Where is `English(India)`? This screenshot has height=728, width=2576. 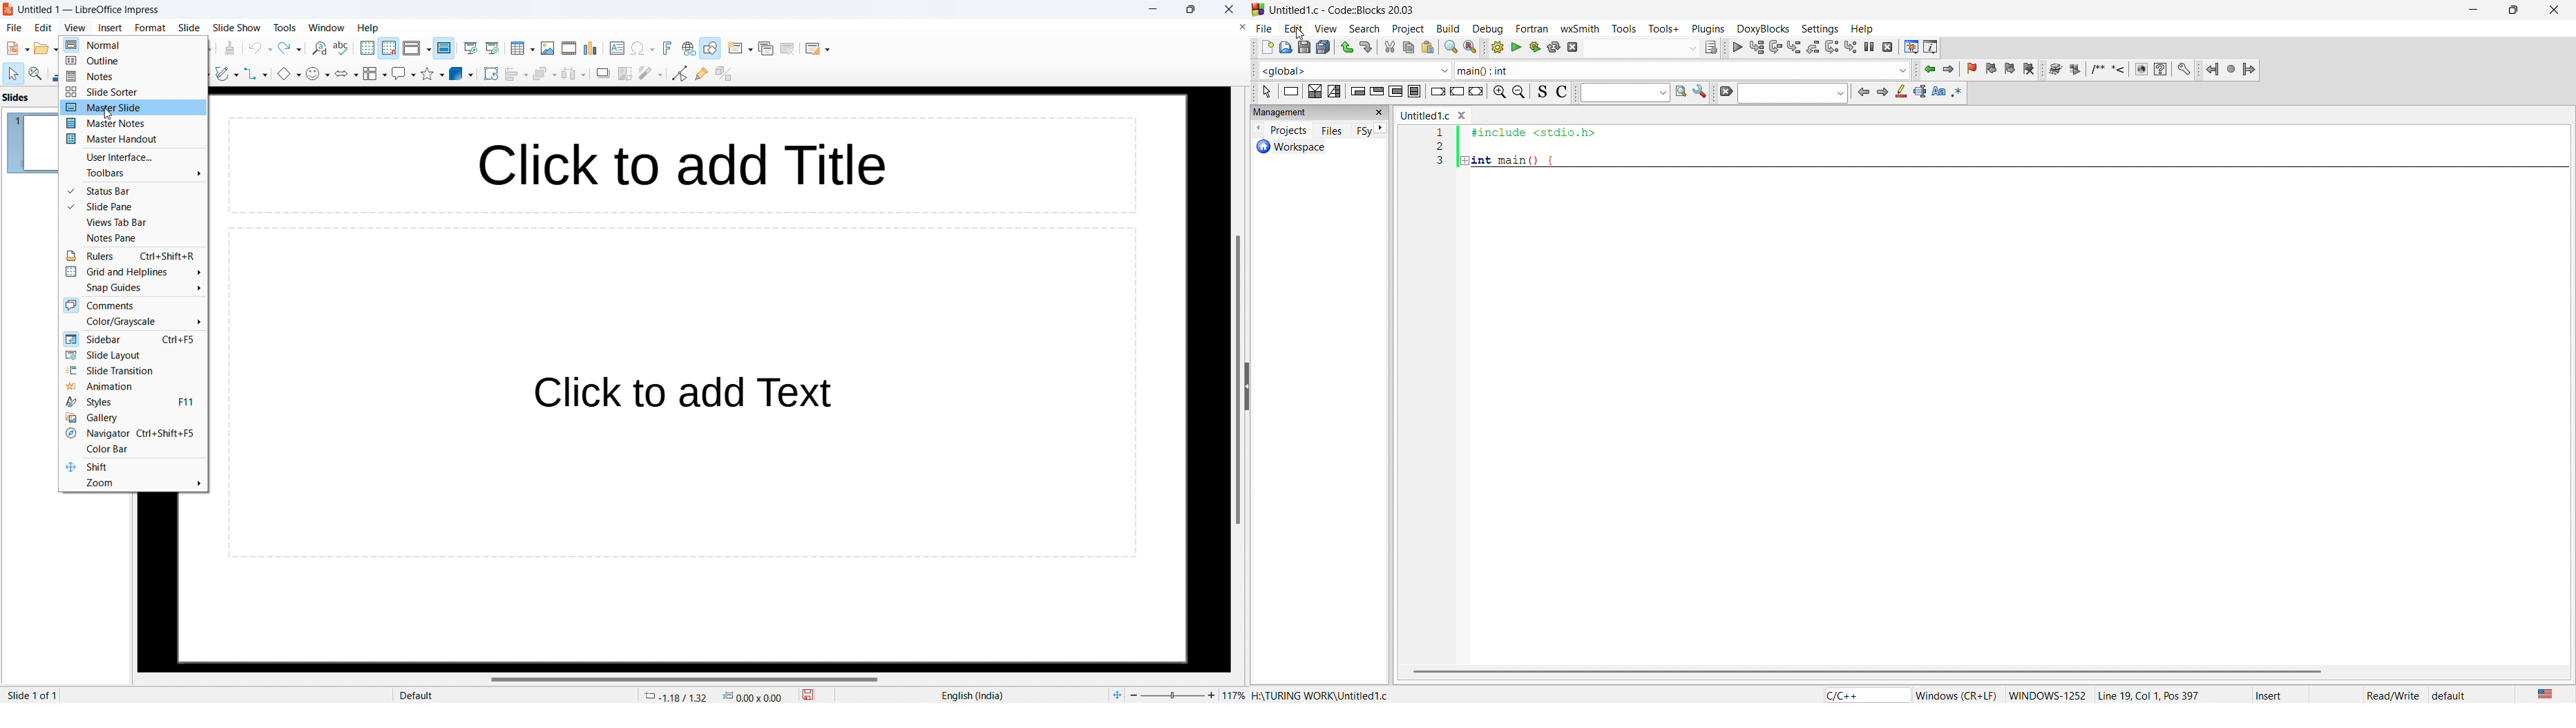 English(India) is located at coordinates (970, 696).